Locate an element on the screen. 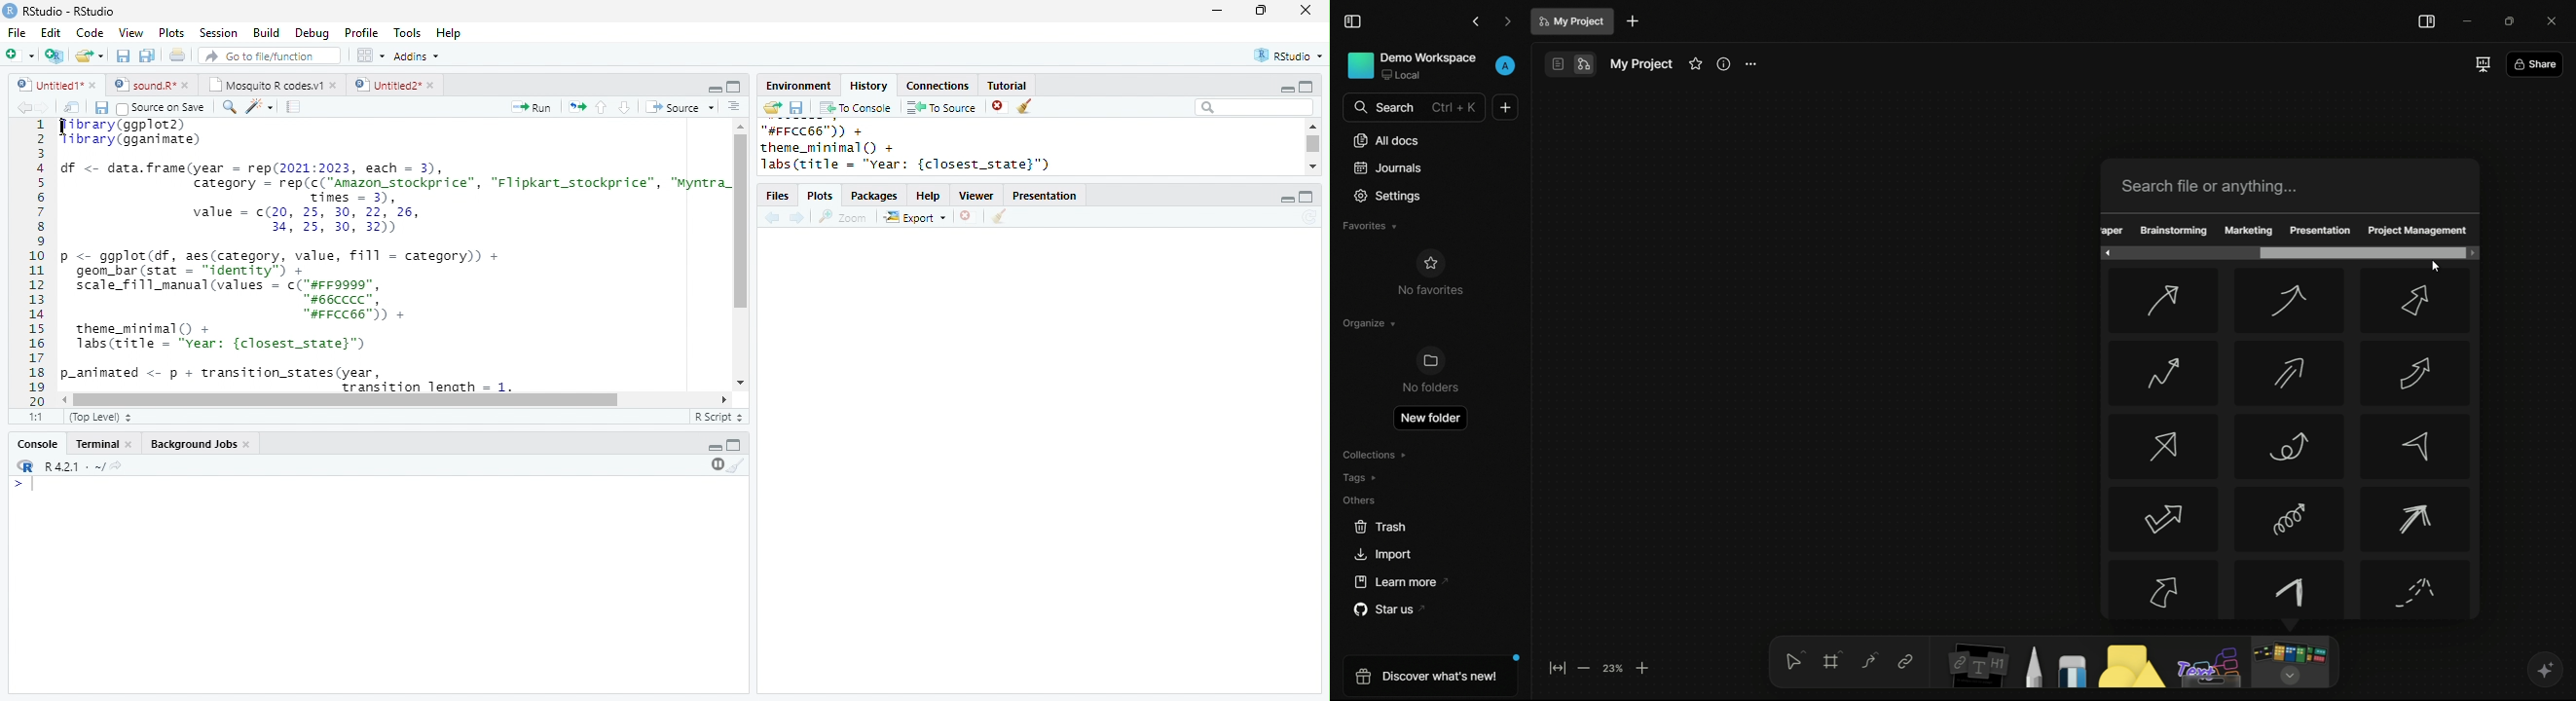  options is located at coordinates (369, 55).